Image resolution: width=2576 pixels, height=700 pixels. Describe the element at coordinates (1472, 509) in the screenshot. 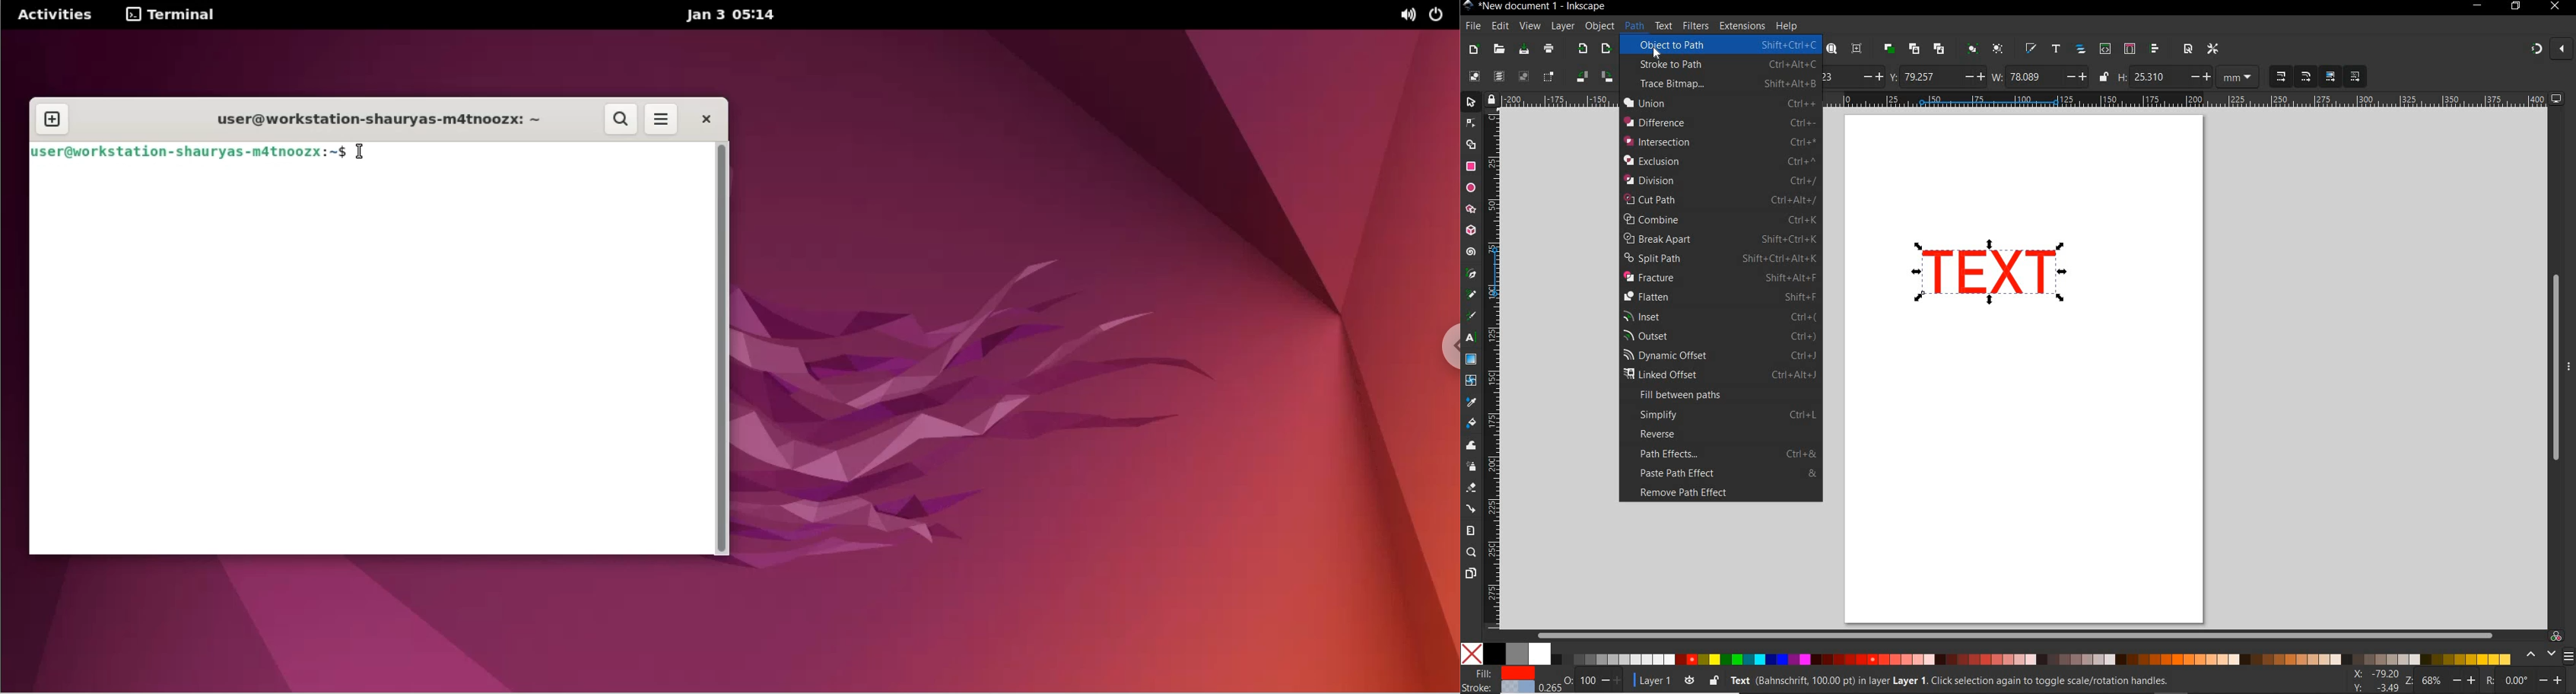

I see `CONNECTOR TOOL` at that location.